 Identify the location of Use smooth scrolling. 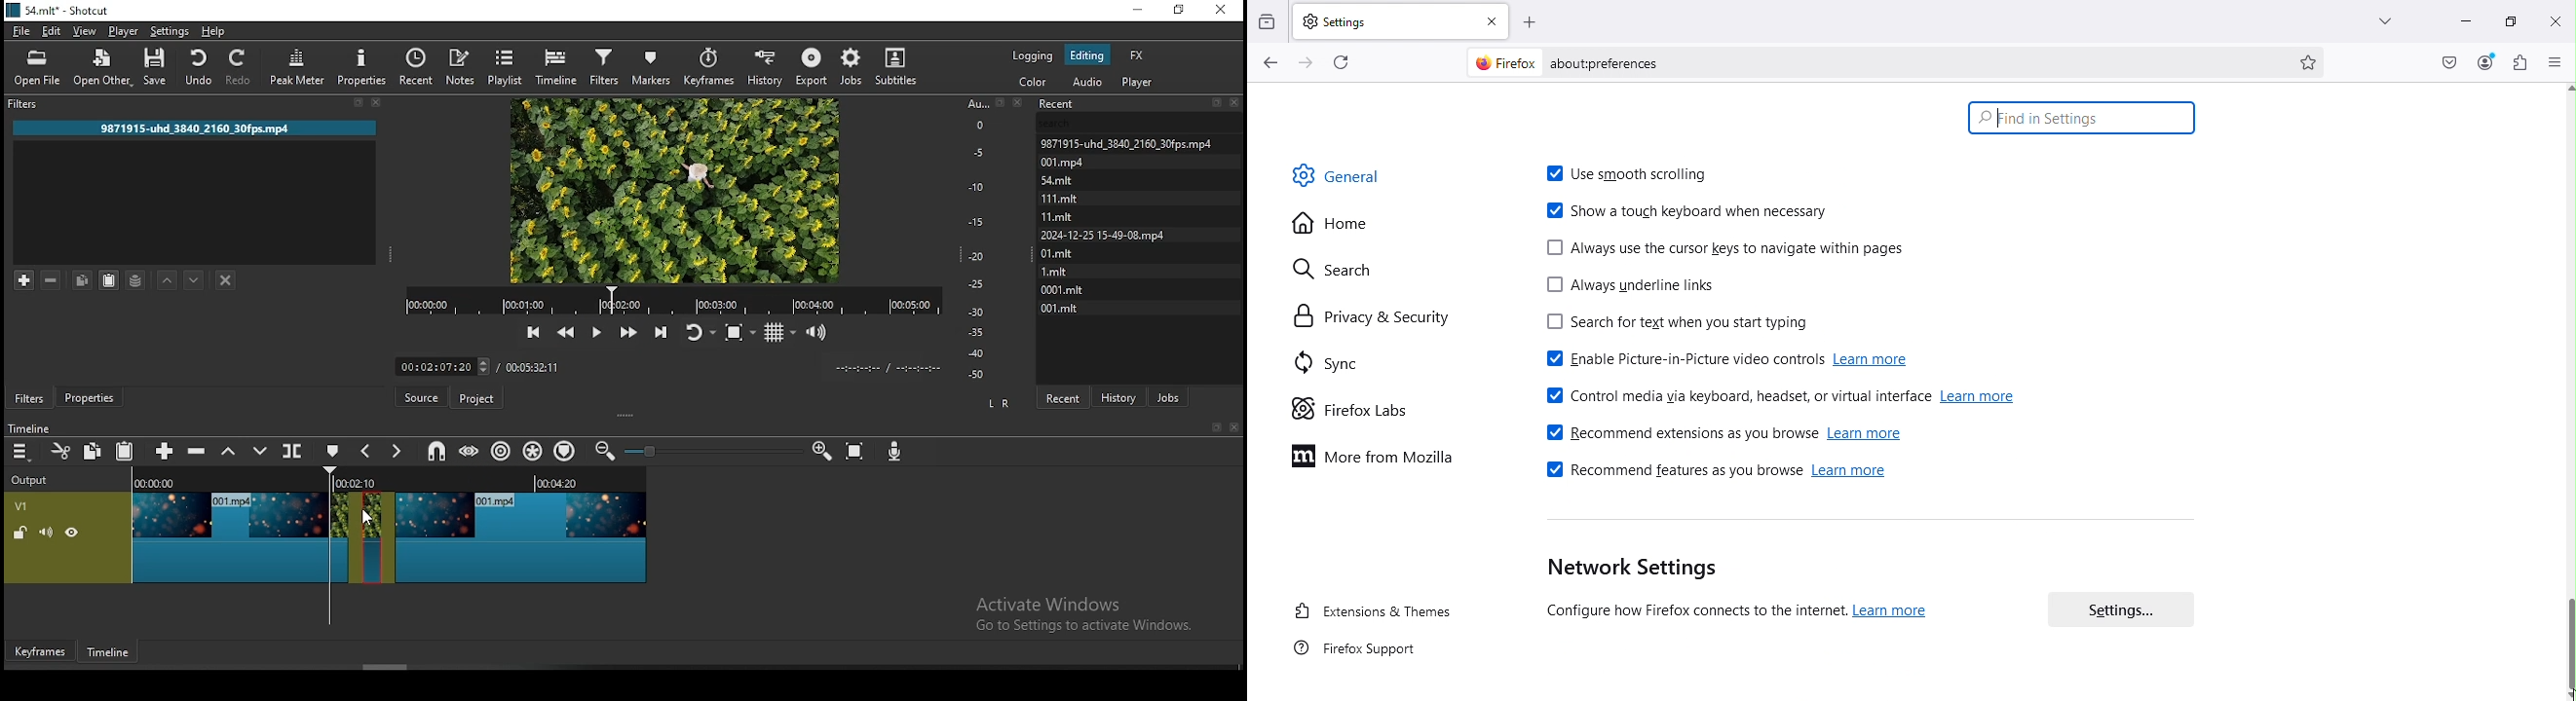
(1637, 176).